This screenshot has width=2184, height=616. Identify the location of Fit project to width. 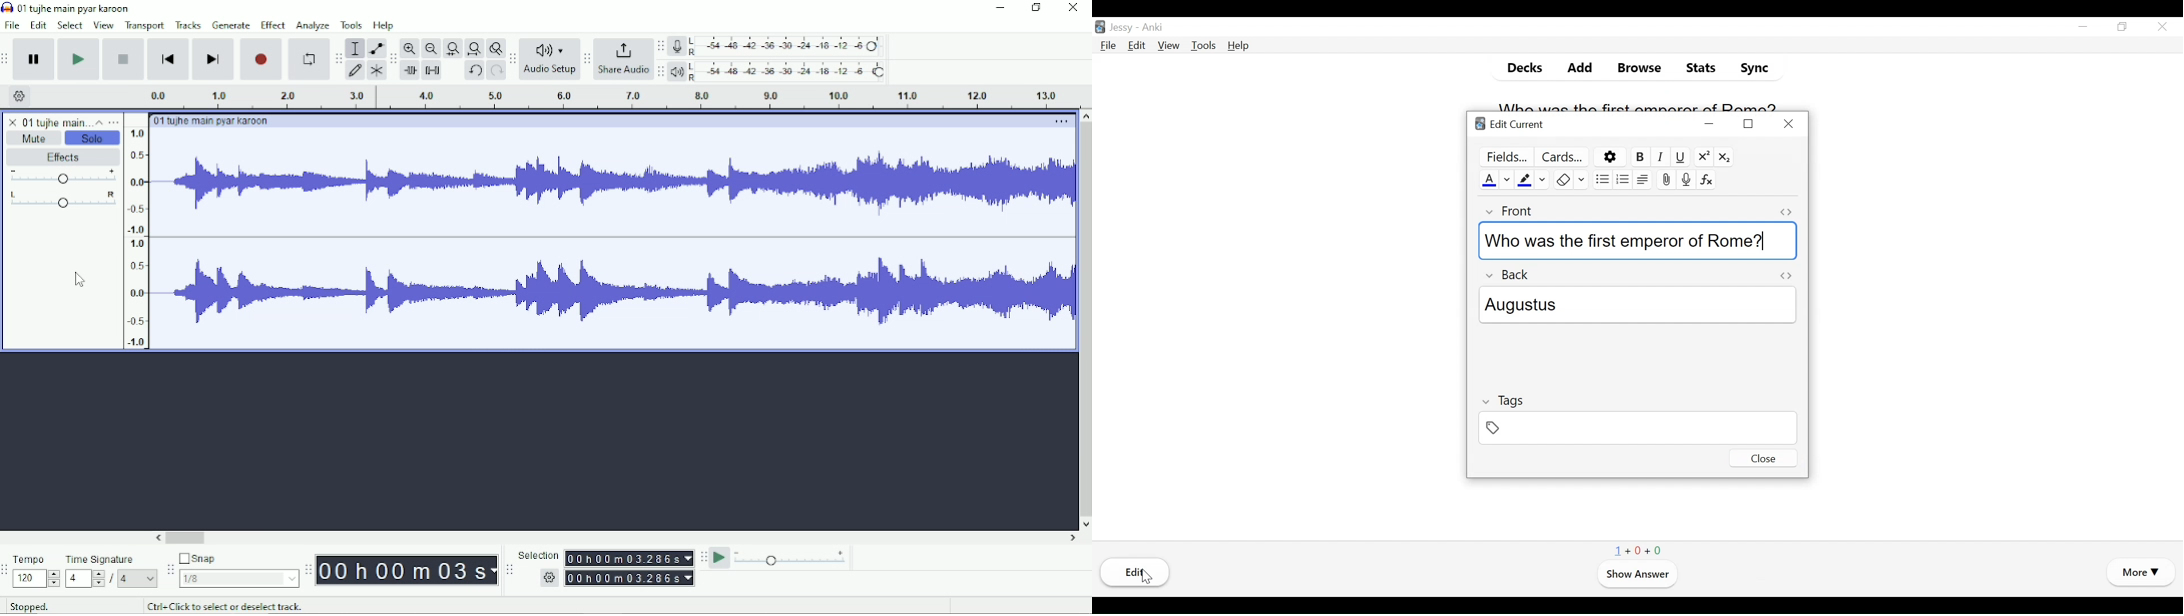
(473, 47).